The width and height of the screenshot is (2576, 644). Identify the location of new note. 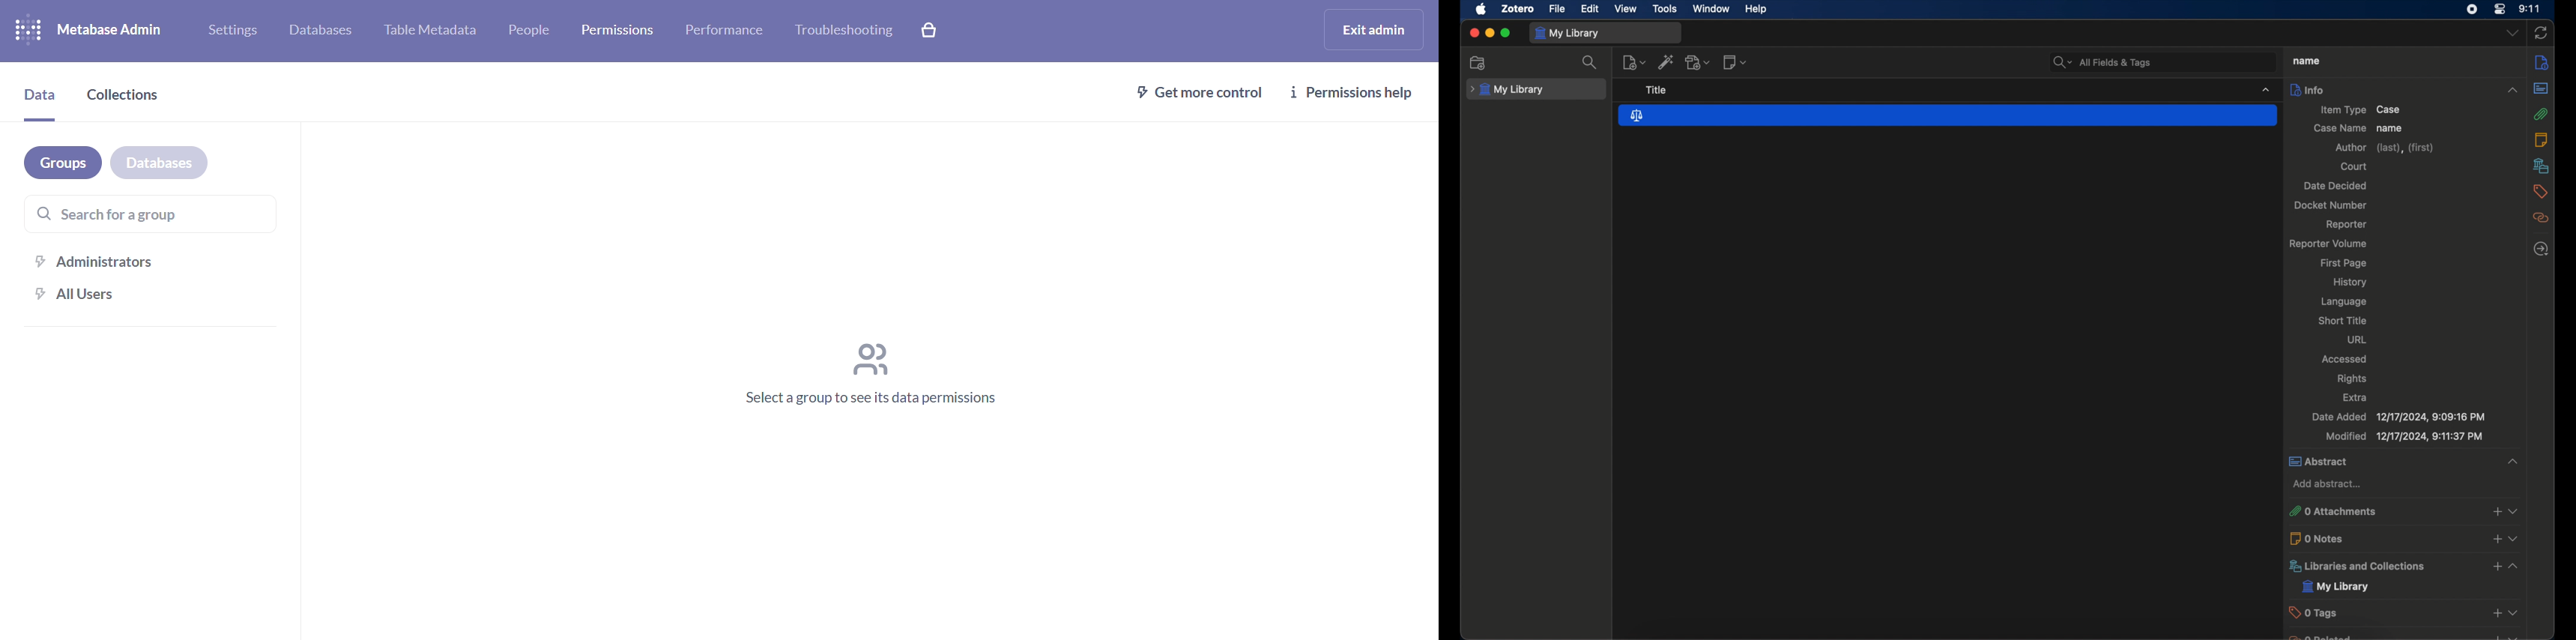
(1735, 62).